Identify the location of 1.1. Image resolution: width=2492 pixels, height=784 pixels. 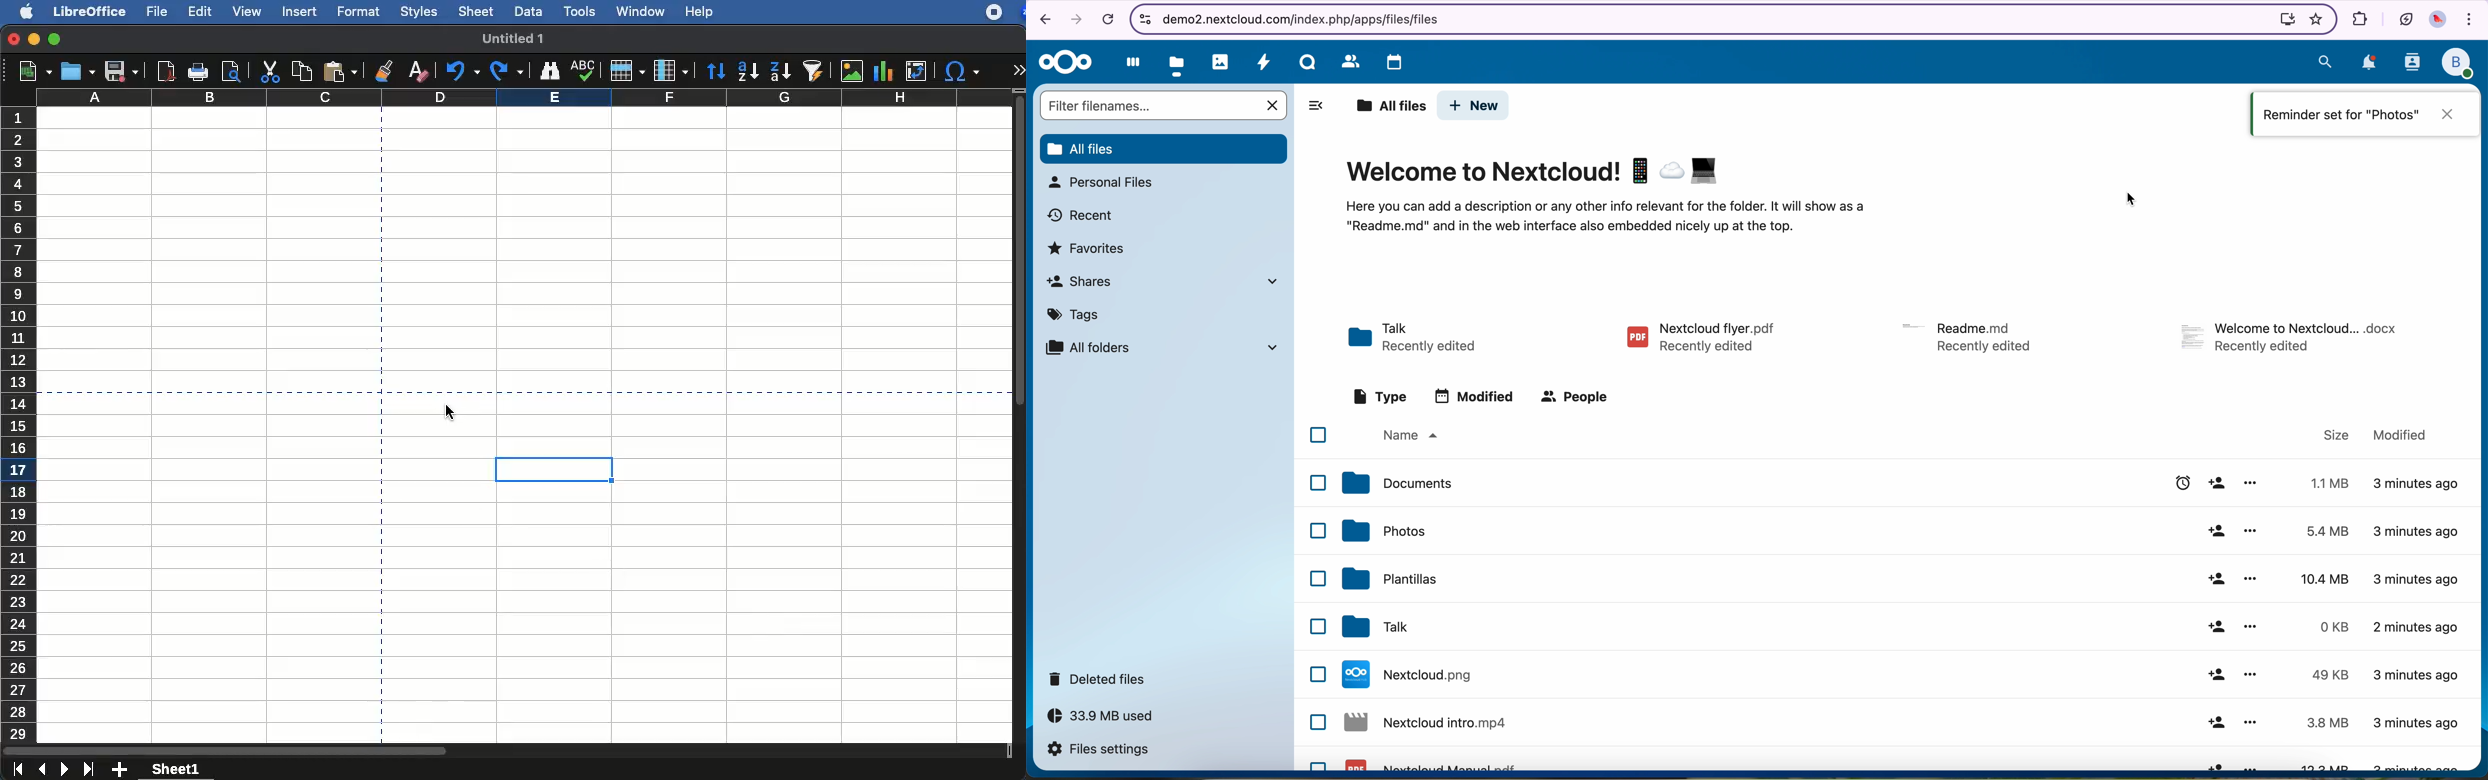
(2326, 482).